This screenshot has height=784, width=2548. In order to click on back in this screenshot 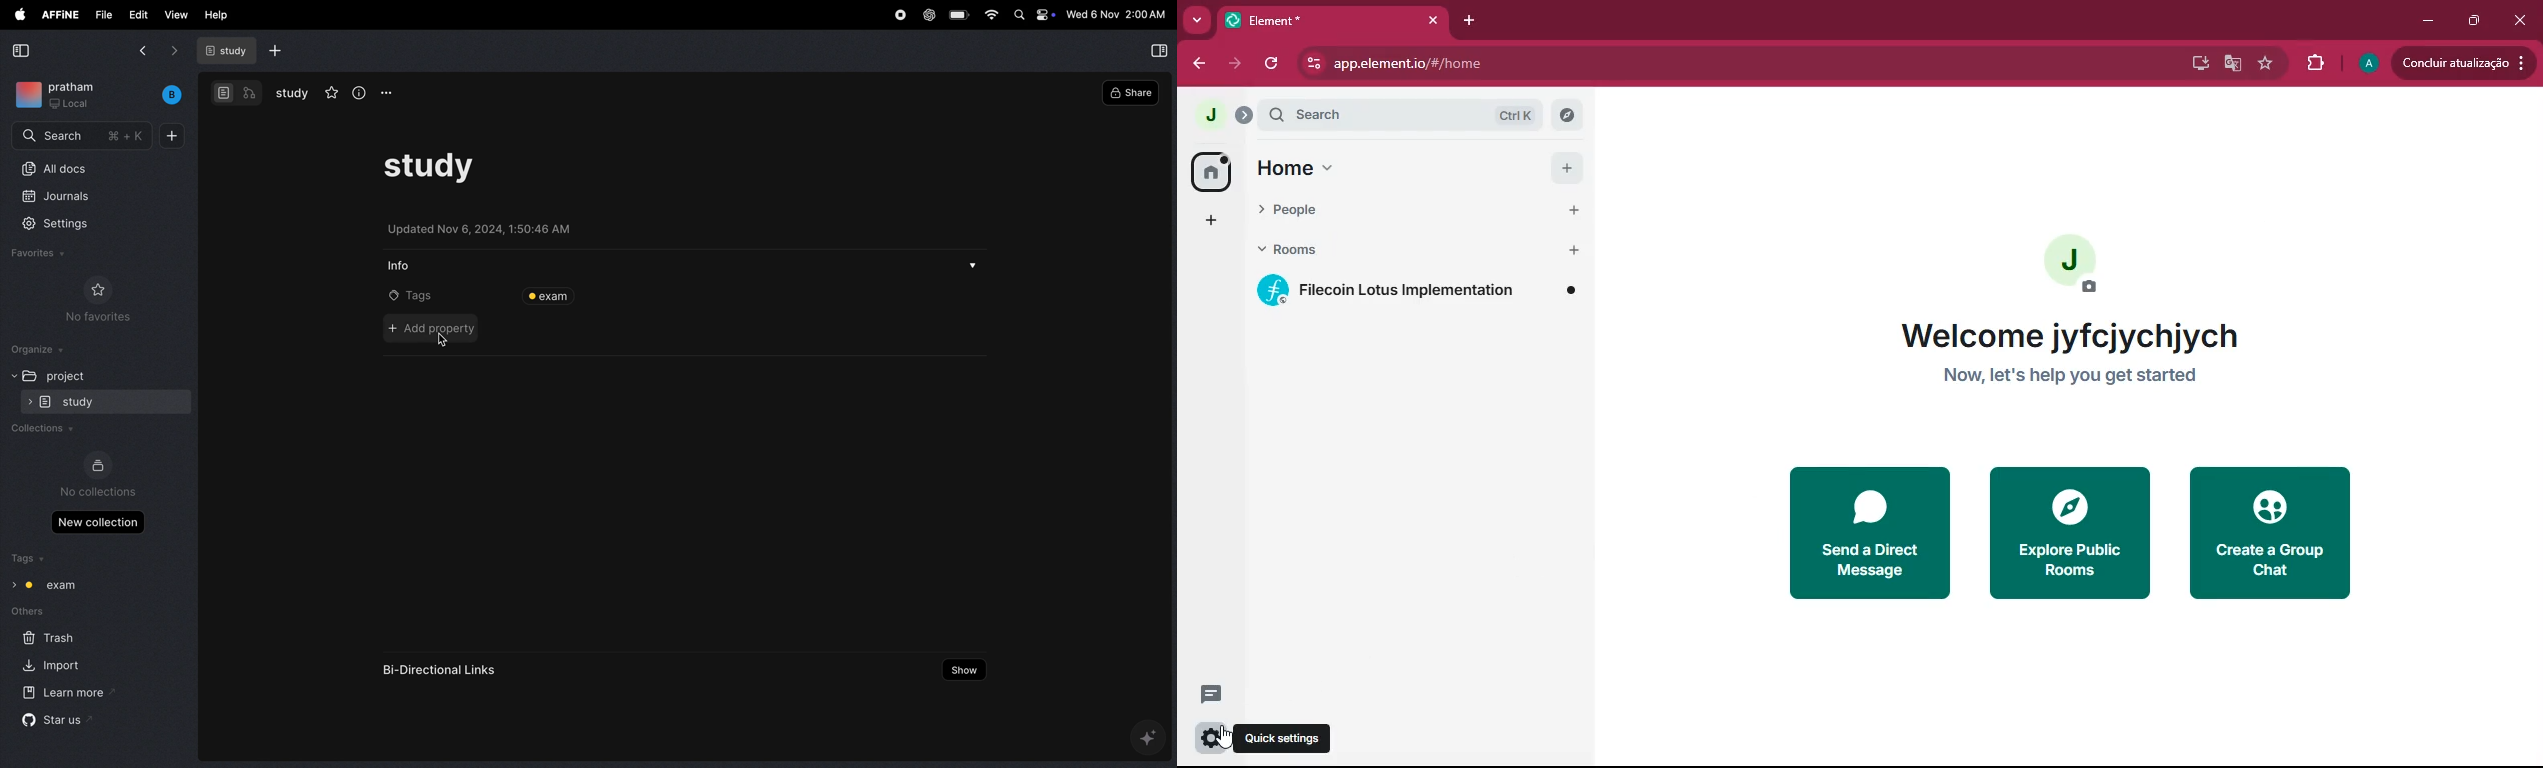, I will do `click(1200, 64)`.